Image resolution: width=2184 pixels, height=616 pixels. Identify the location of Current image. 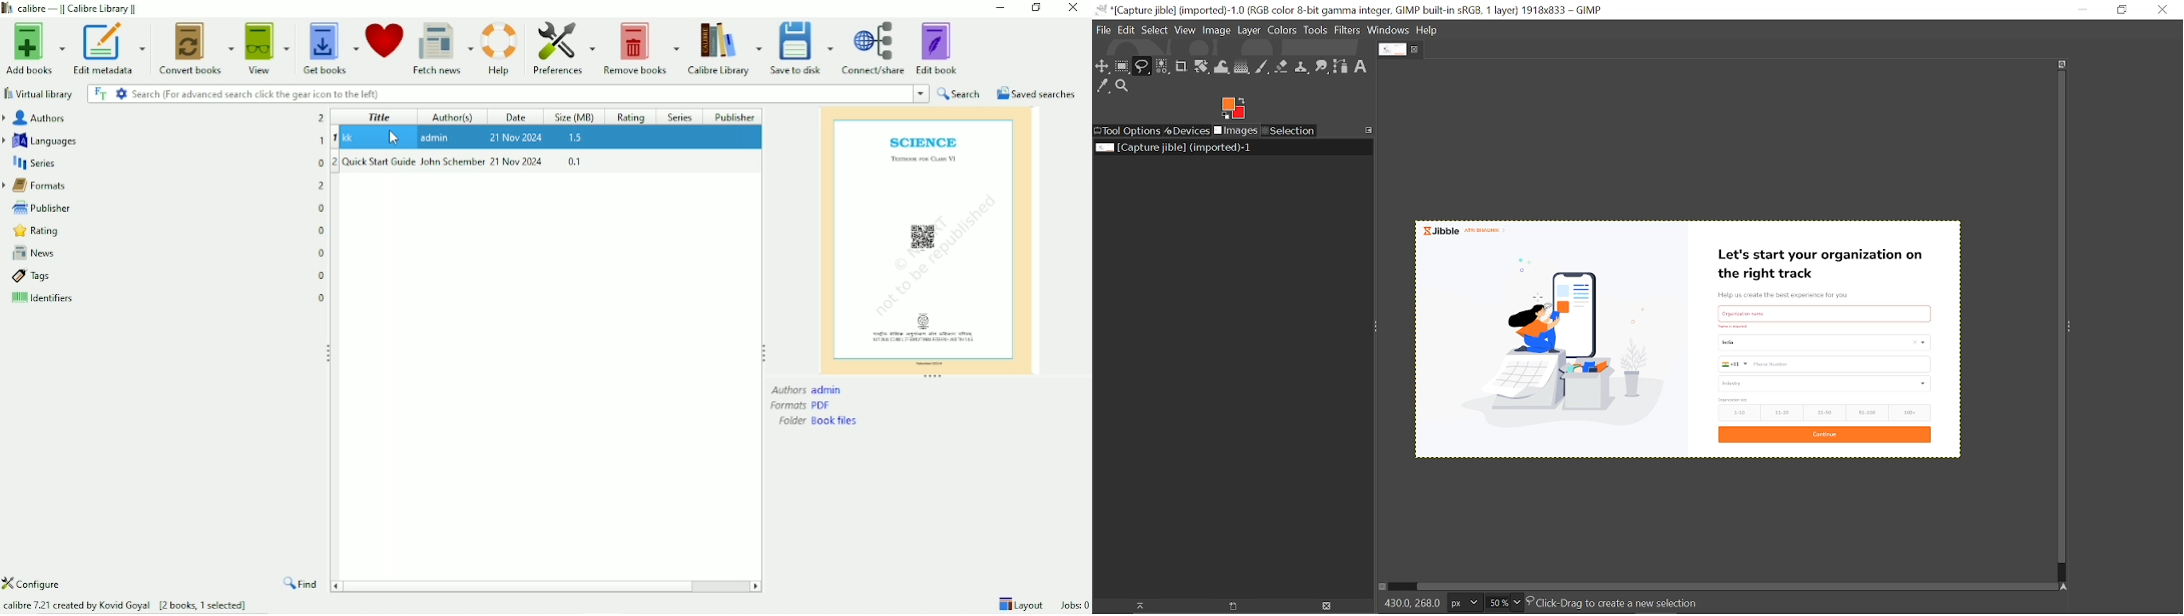
(1691, 338).